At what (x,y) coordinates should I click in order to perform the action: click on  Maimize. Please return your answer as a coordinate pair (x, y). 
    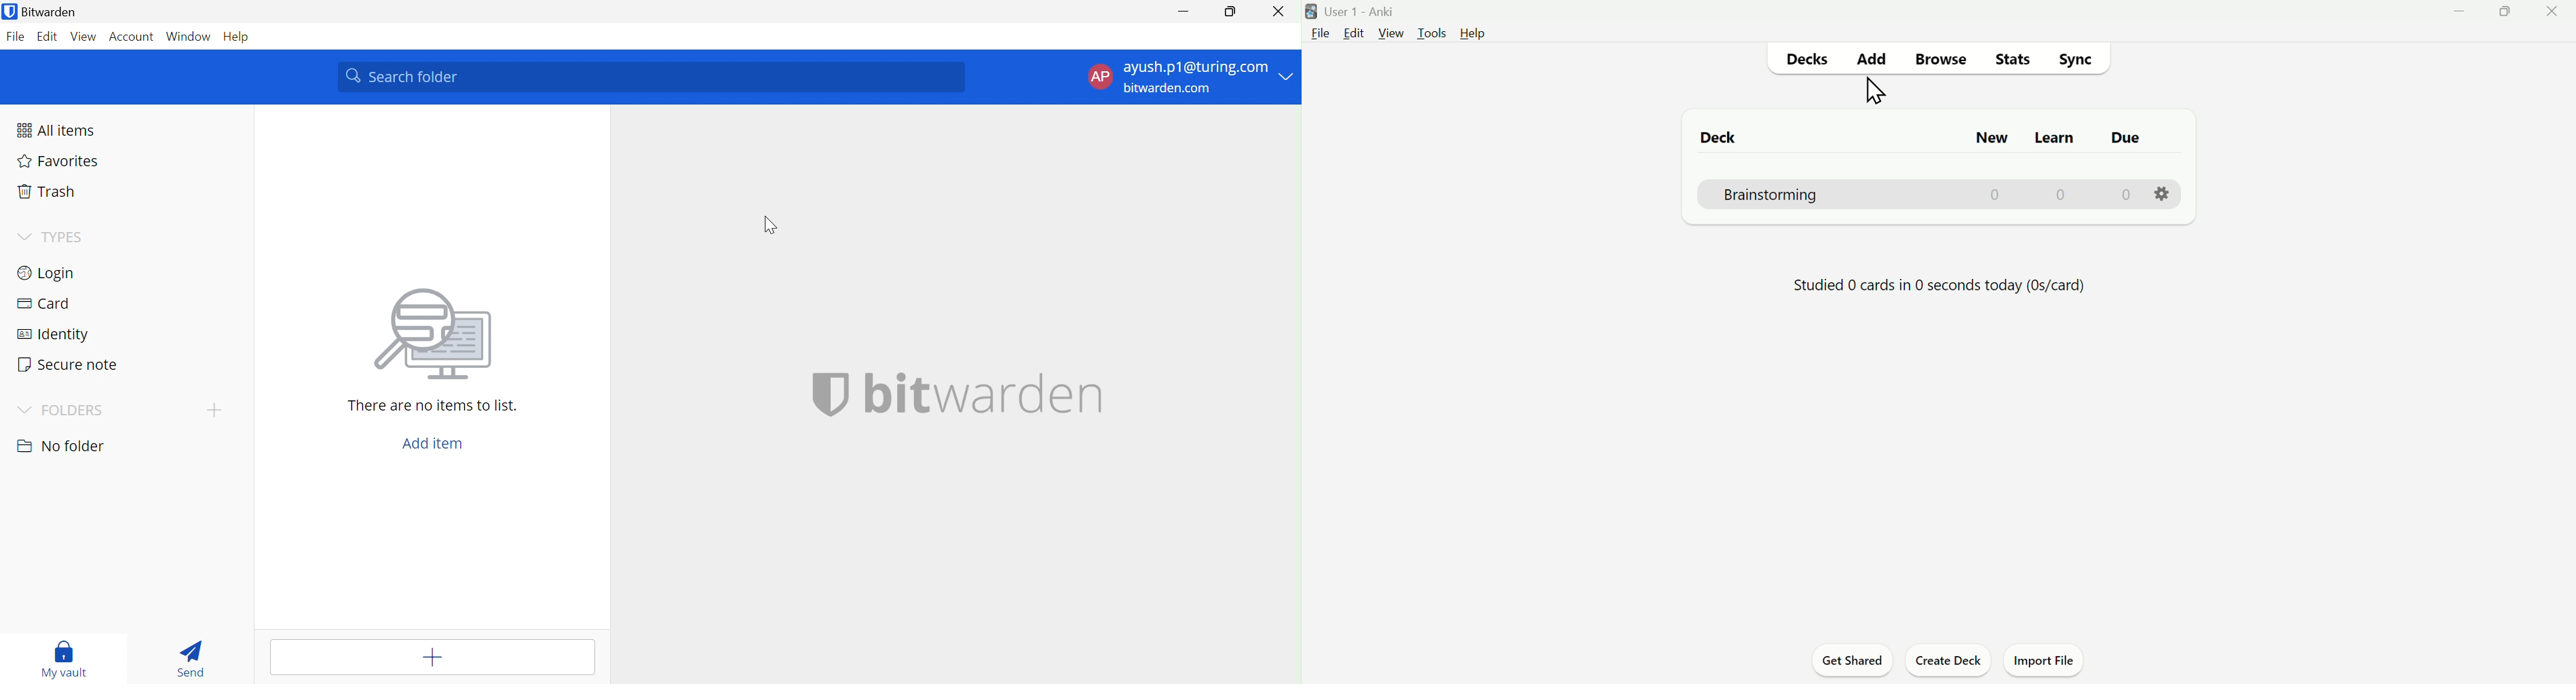
    Looking at the image, I should click on (2509, 14).